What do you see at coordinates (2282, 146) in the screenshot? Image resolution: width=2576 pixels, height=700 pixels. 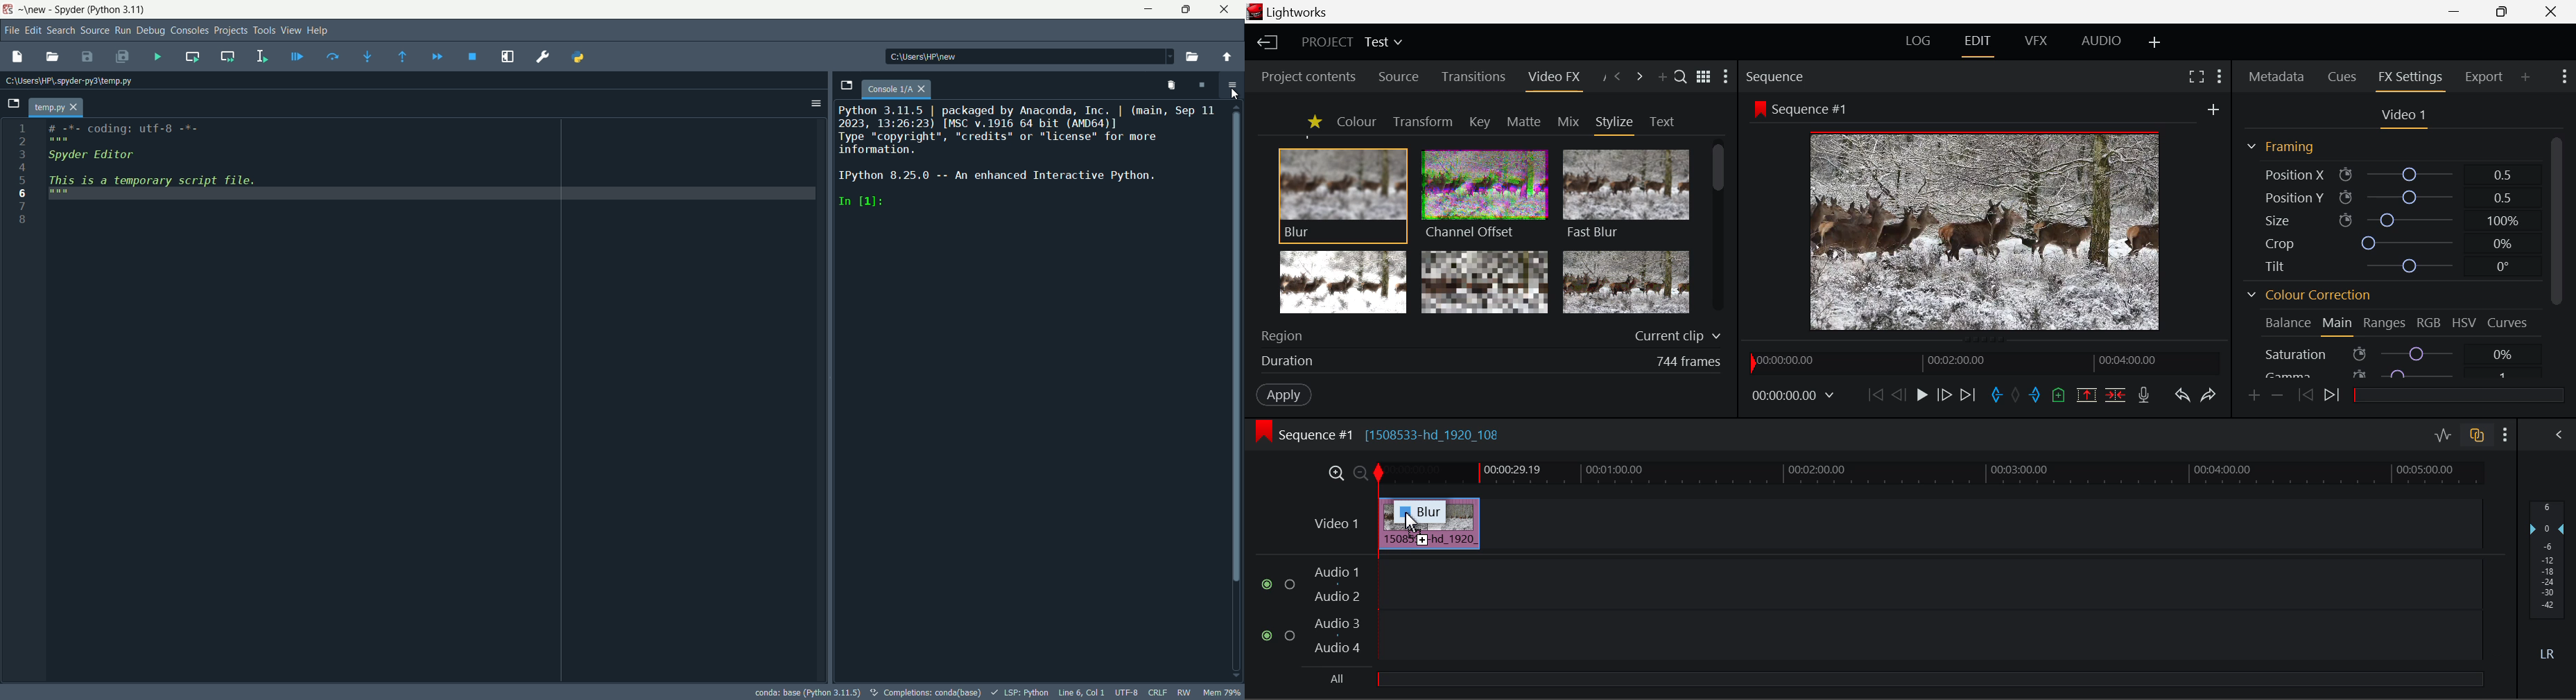 I see `Framing Section` at bounding box center [2282, 146].